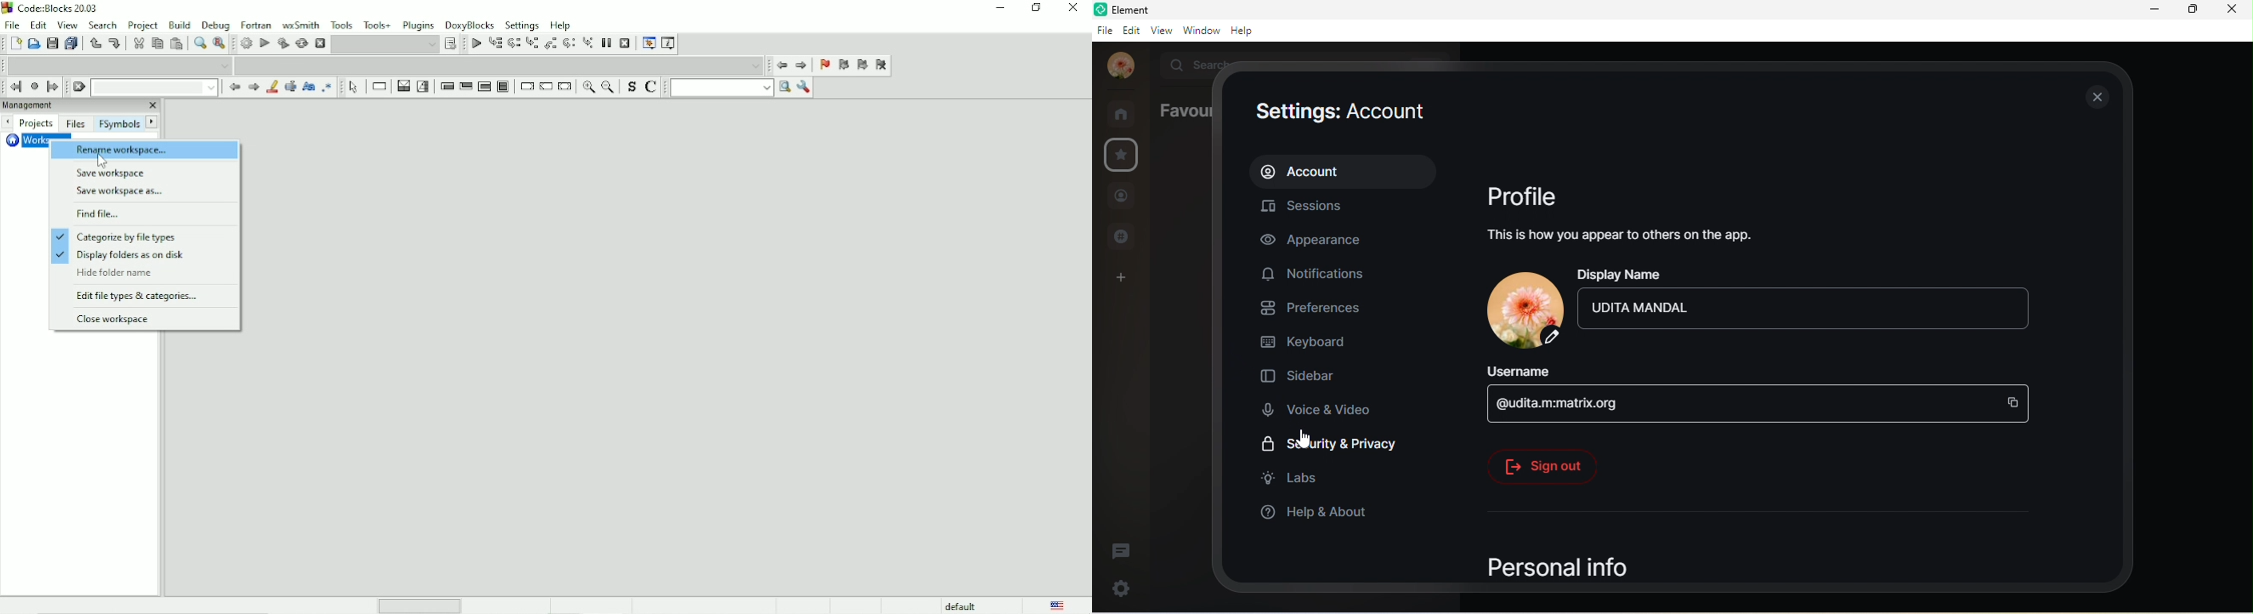 The height and width of the screenshot is (616, 2268). I want to click on udita mandal, so click(1807, 308).